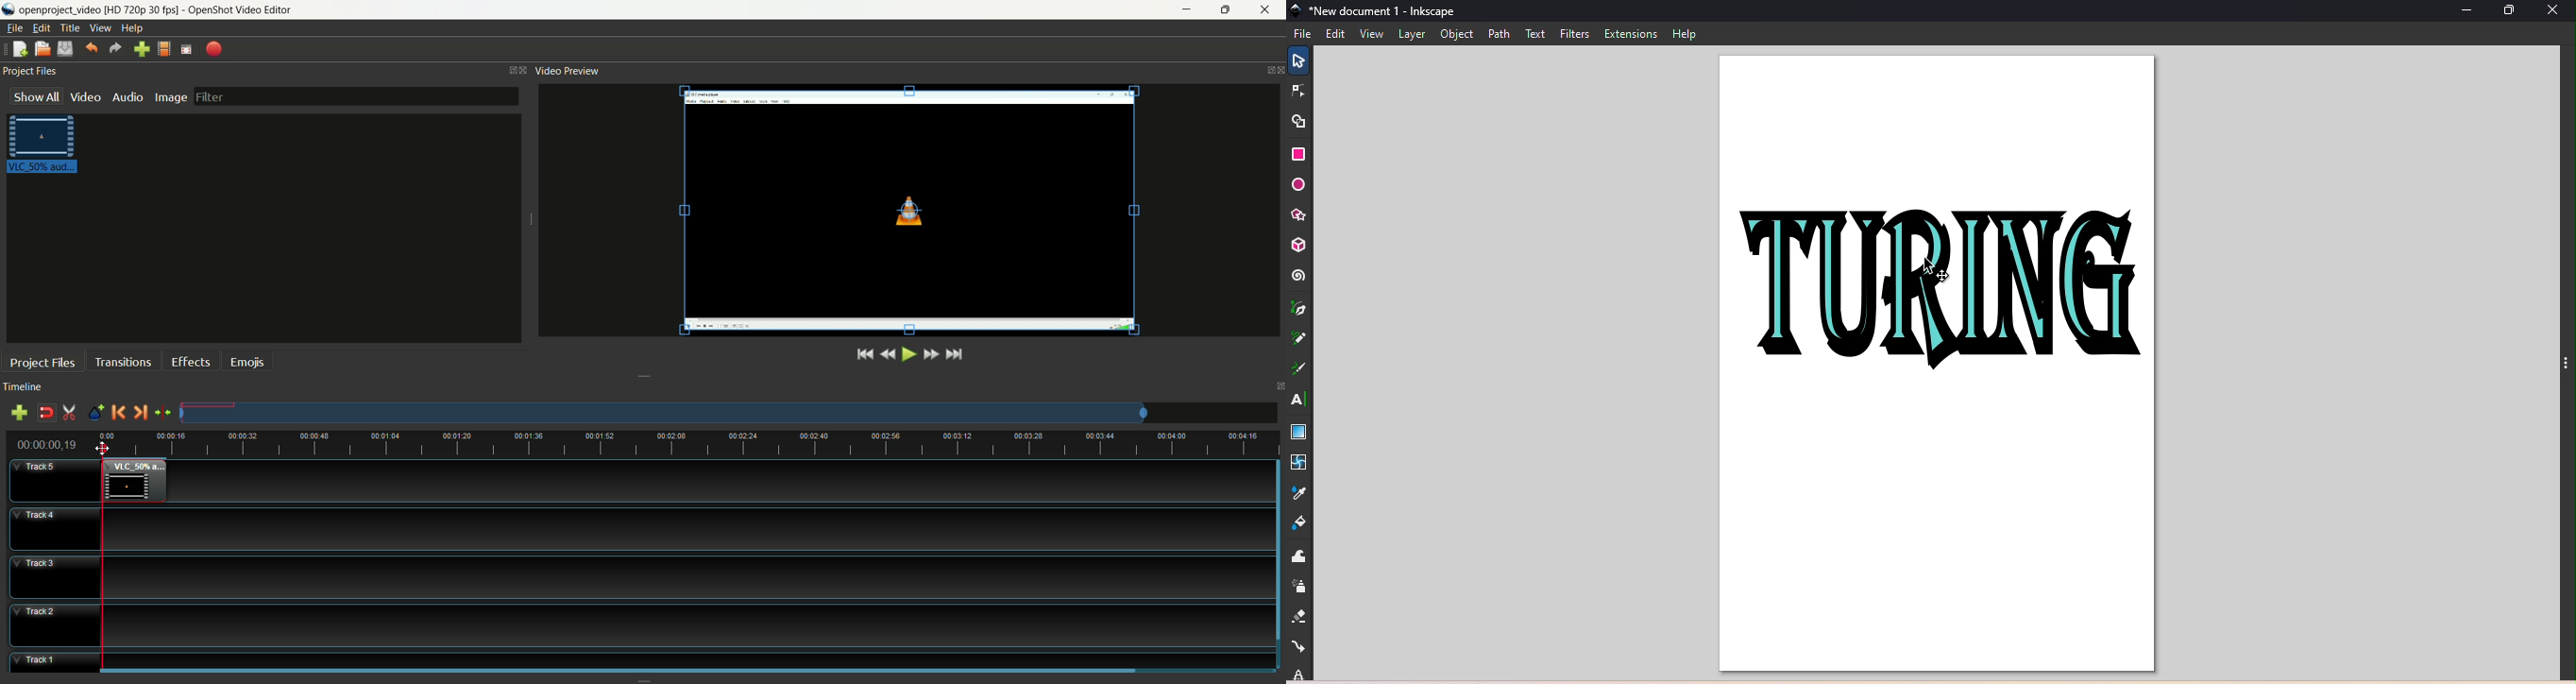 The height and width of the screenshot is (700, 2576). I want to click on track3, so click(57, 577).